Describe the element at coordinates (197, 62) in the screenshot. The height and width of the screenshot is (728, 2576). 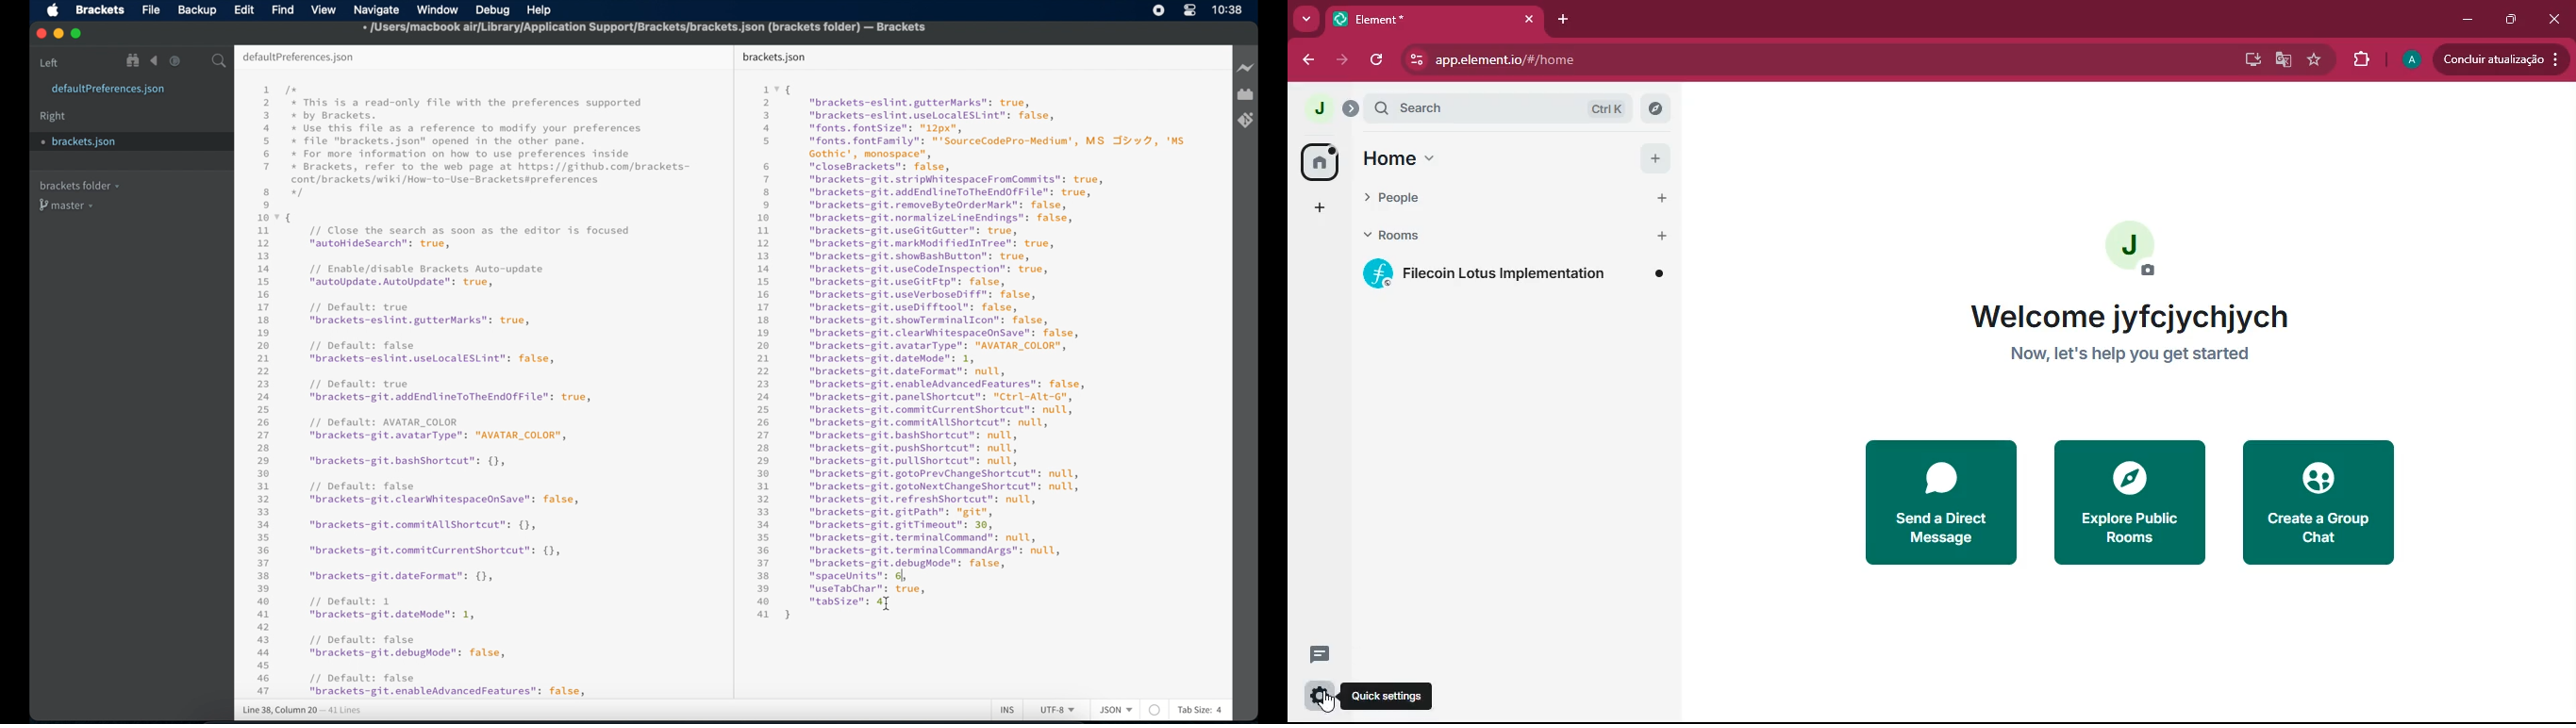
I see `split the editor vertical or horizontal` at that location.